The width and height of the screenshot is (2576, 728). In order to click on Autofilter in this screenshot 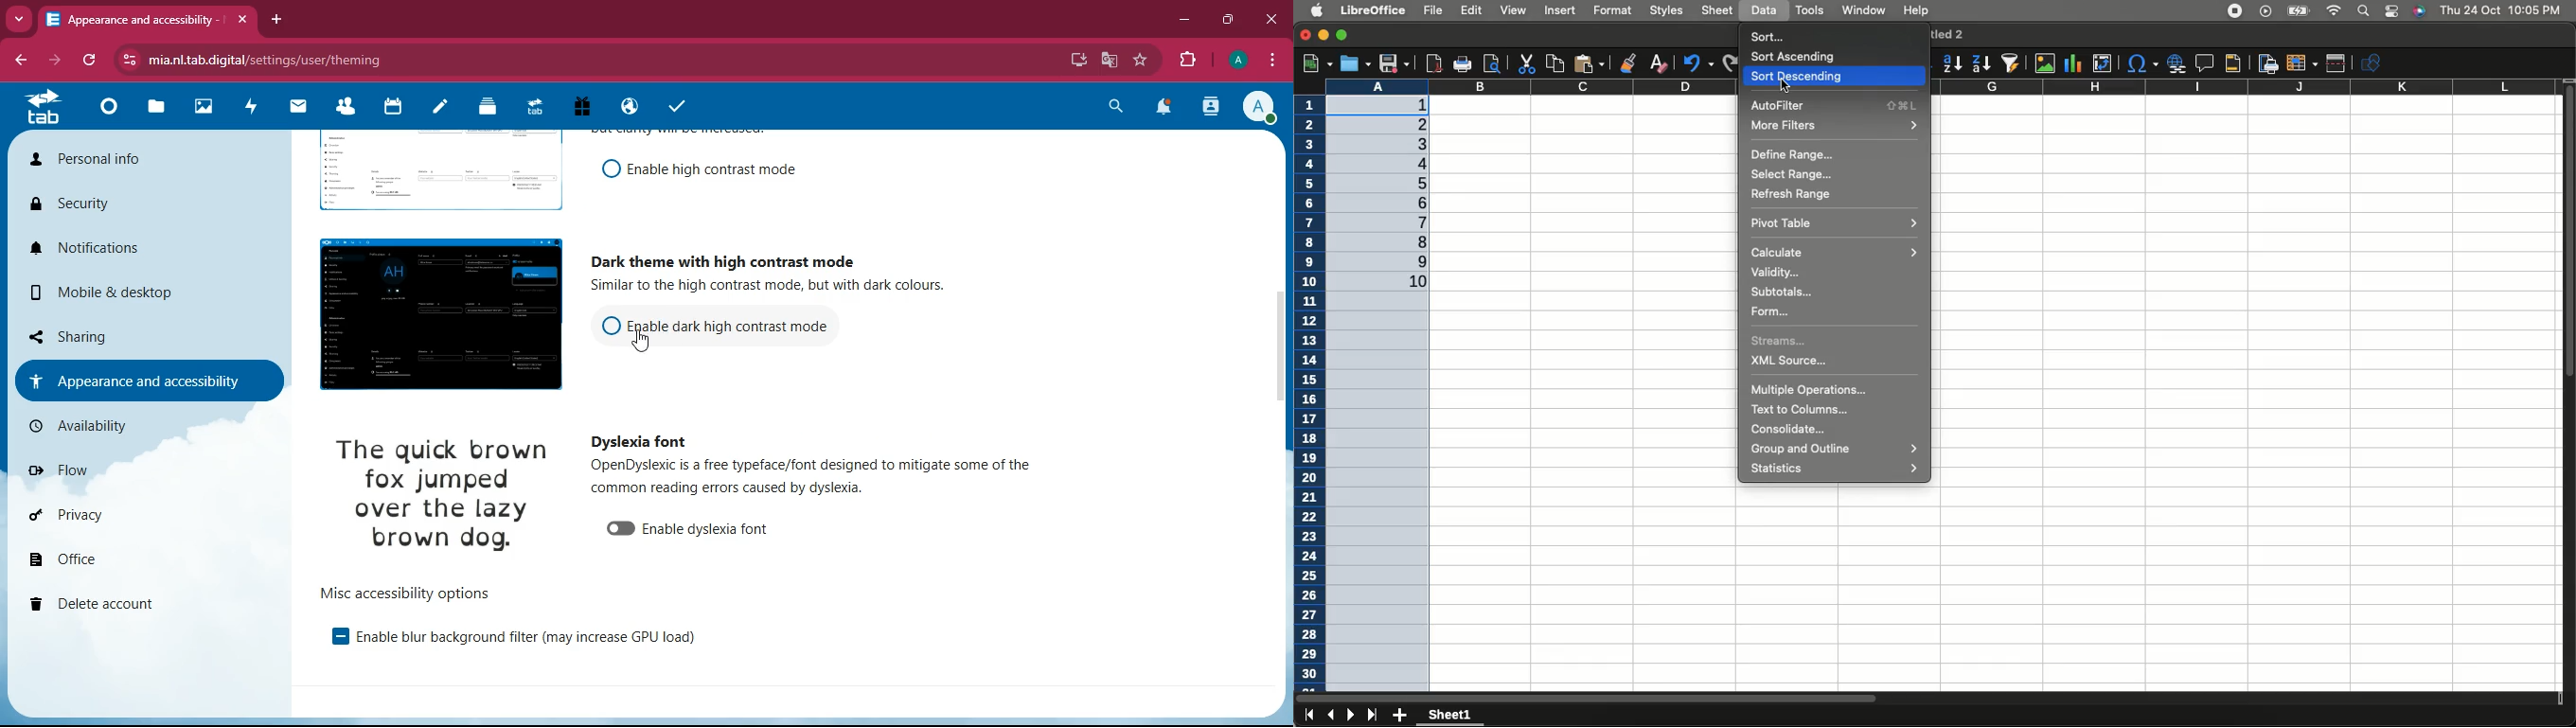, I will do `click(2010, 63)`.